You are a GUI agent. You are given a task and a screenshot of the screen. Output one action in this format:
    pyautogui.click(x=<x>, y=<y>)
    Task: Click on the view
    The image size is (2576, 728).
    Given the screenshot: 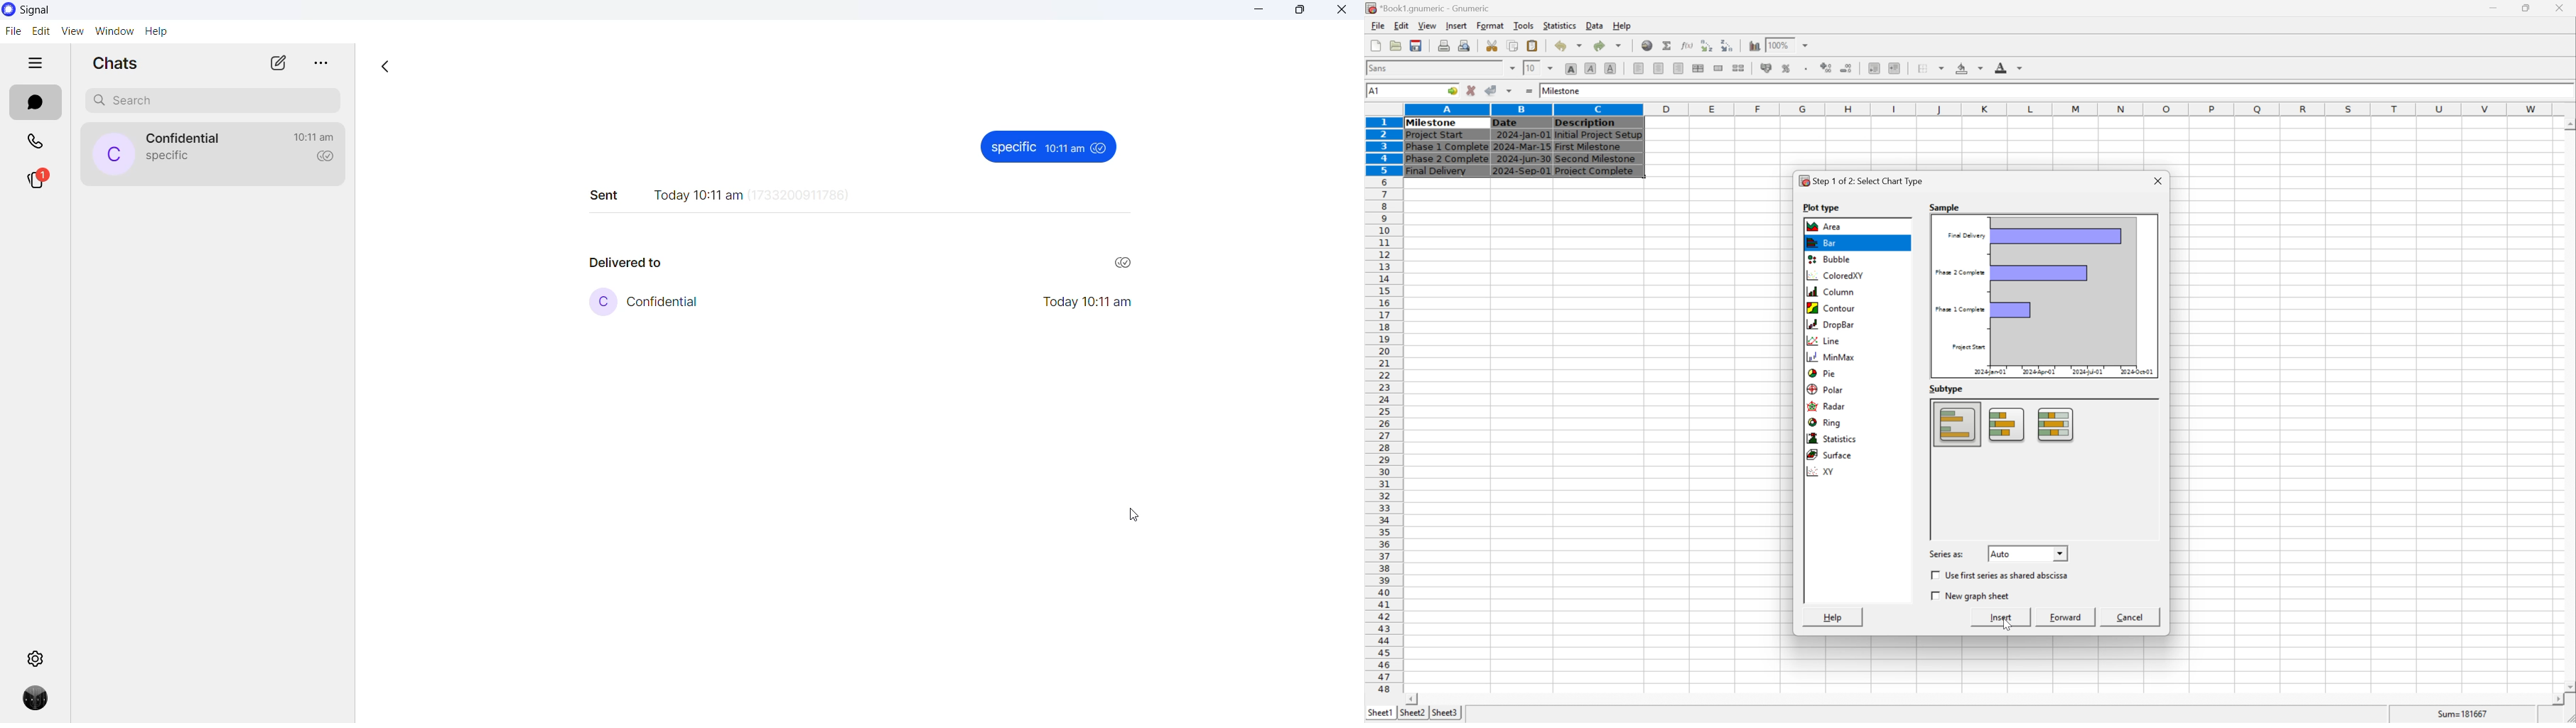 What is the action you would take?
    pyautogui.click(x=73, y=31)
    